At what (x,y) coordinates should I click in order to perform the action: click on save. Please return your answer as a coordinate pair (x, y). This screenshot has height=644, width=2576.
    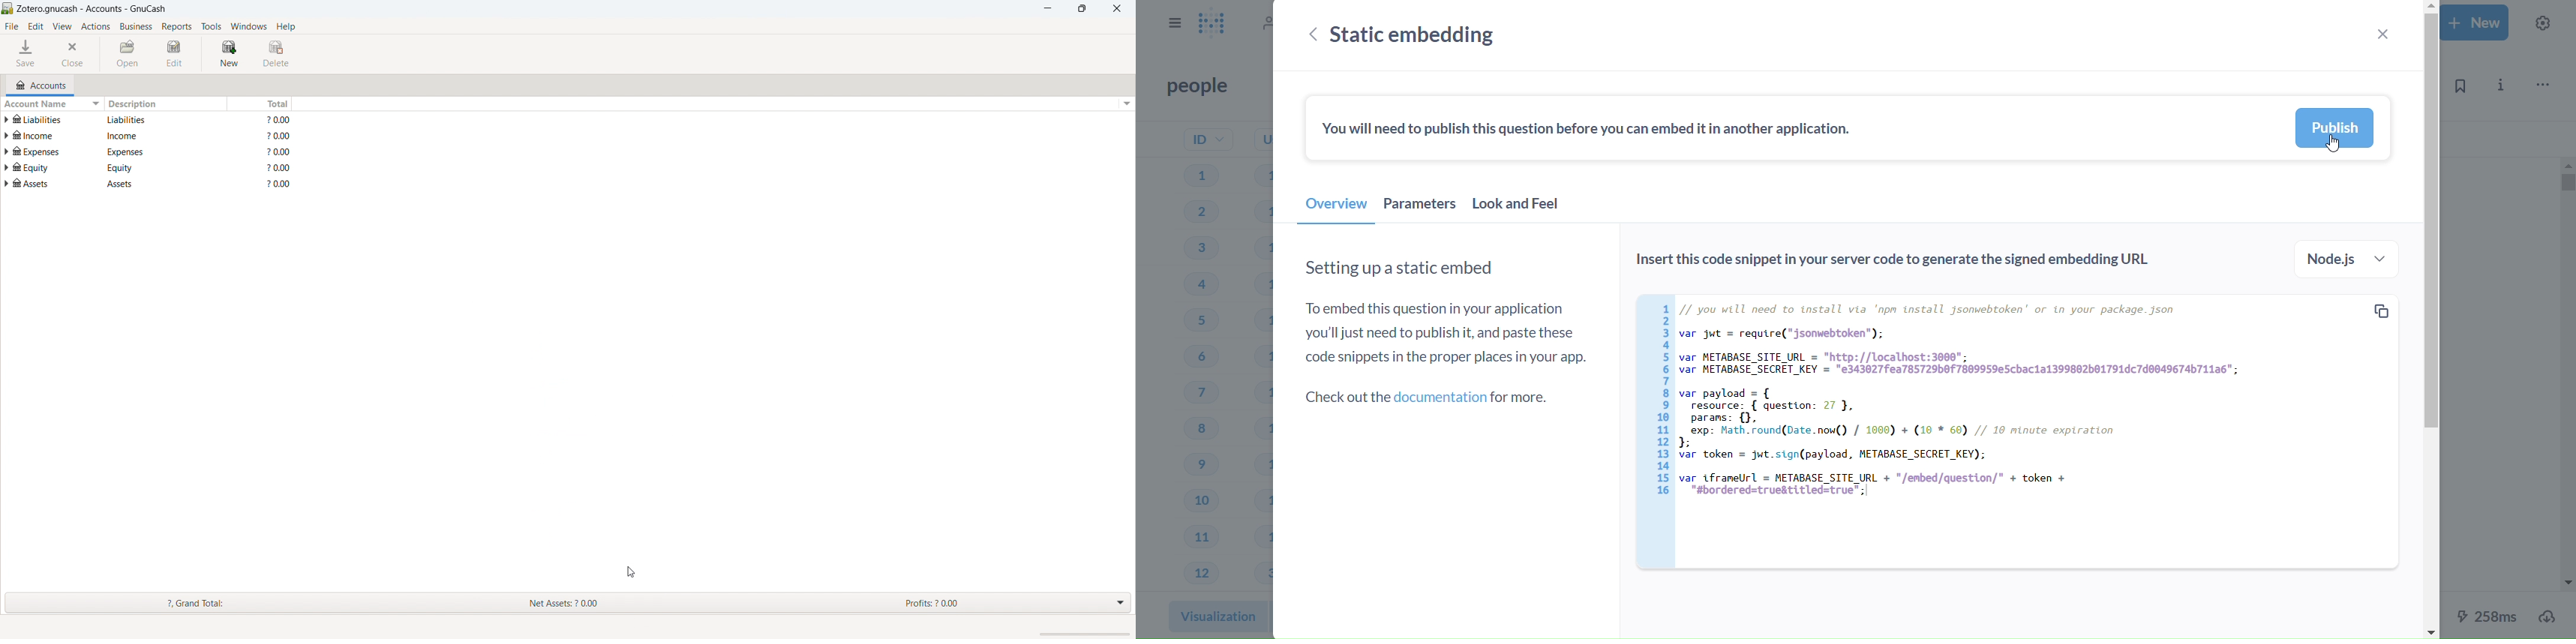
    Looking at the image, I should click on (27, 53).